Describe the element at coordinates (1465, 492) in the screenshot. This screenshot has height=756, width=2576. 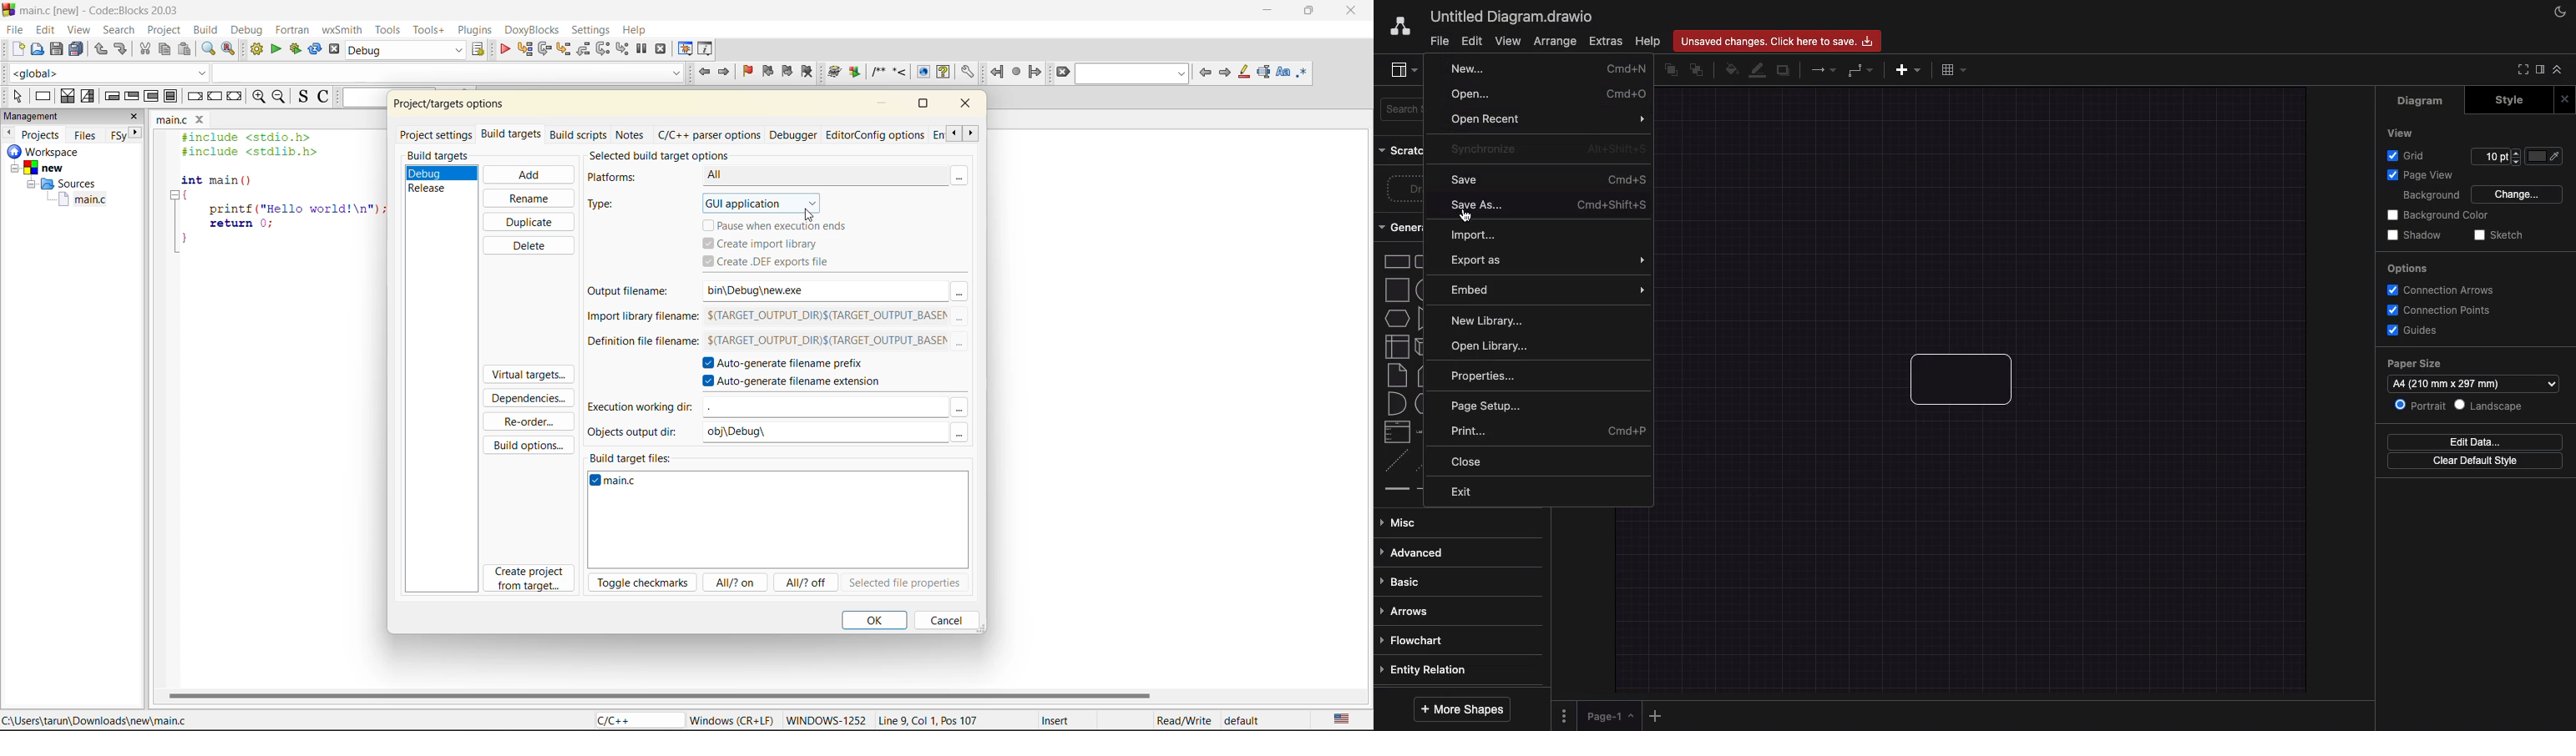
I see `Exit` at that location.